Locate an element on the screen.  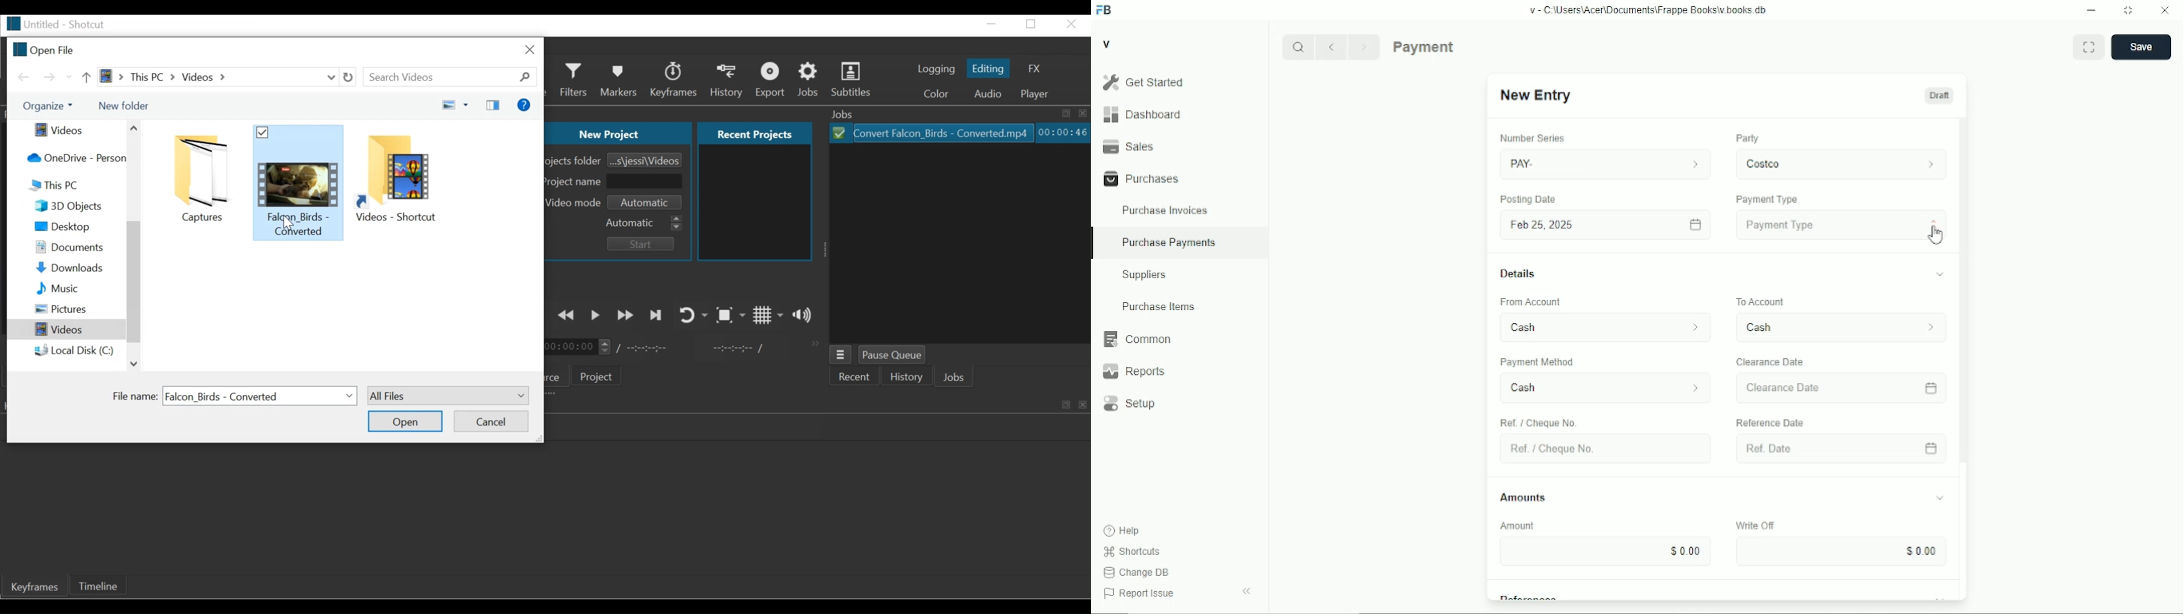
Purchase Payments is located at coordinates (1180, 244).